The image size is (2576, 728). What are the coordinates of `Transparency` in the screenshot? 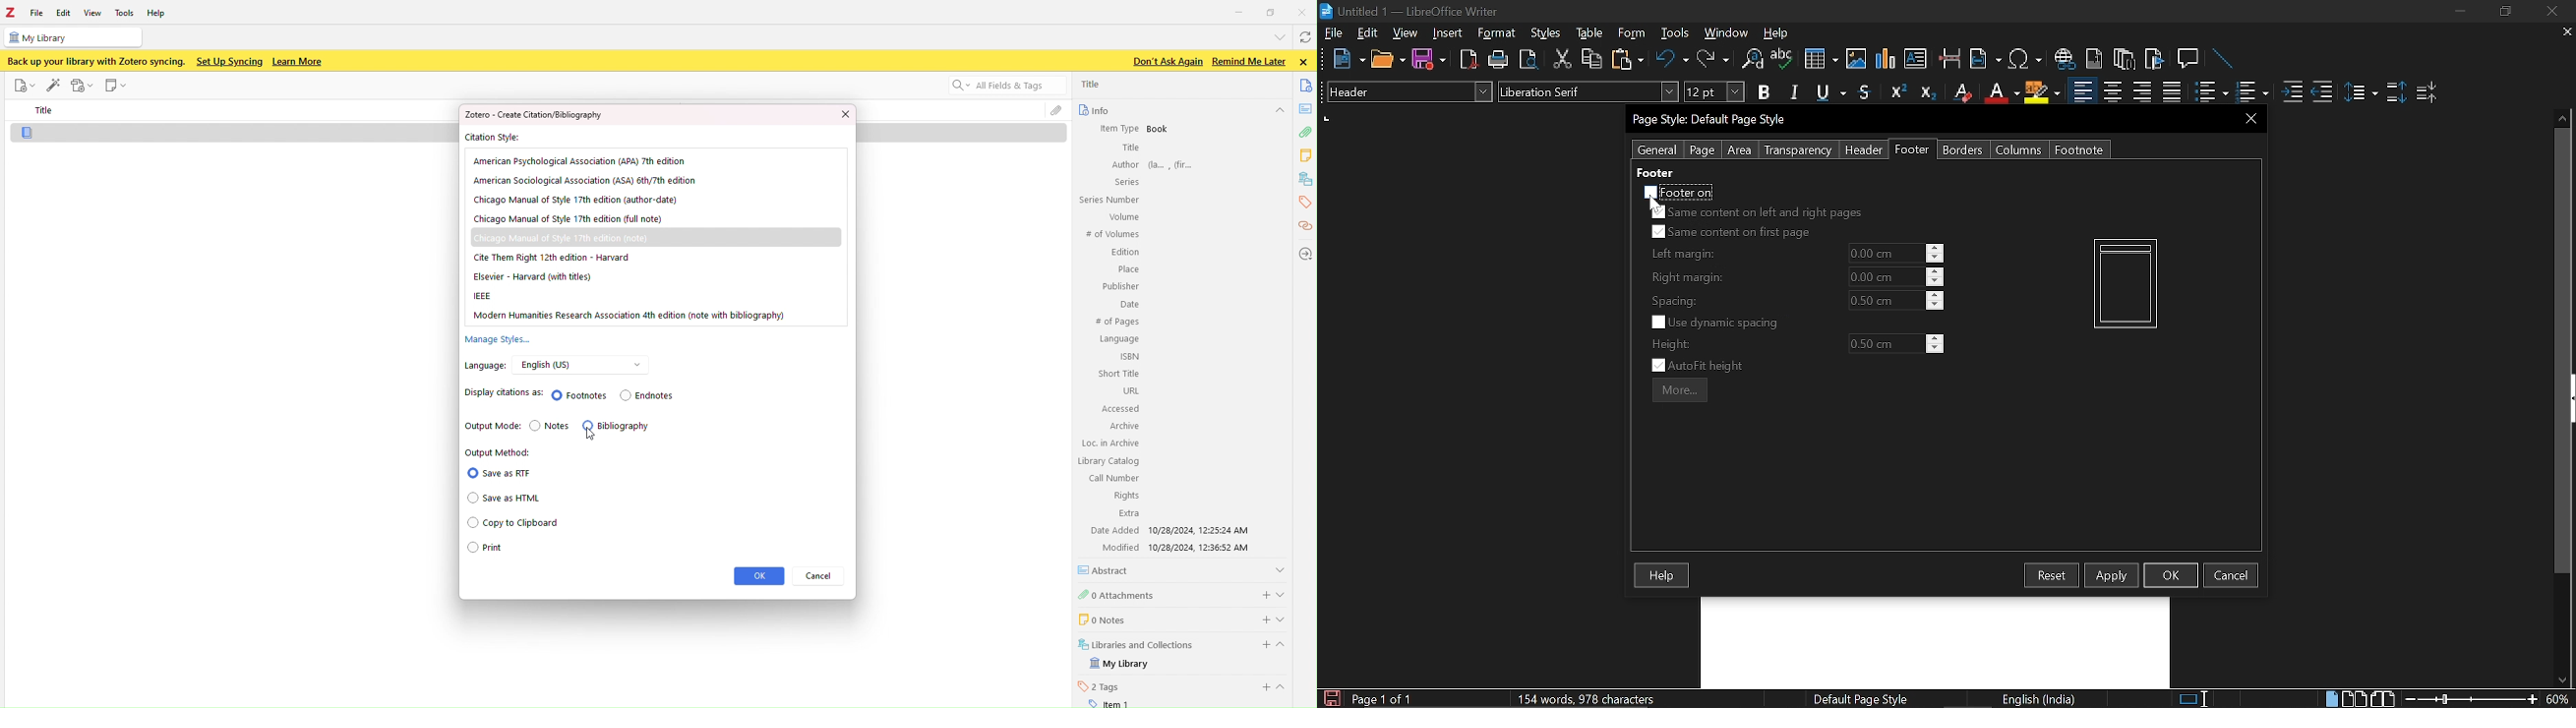 It's located at (1796, 150).